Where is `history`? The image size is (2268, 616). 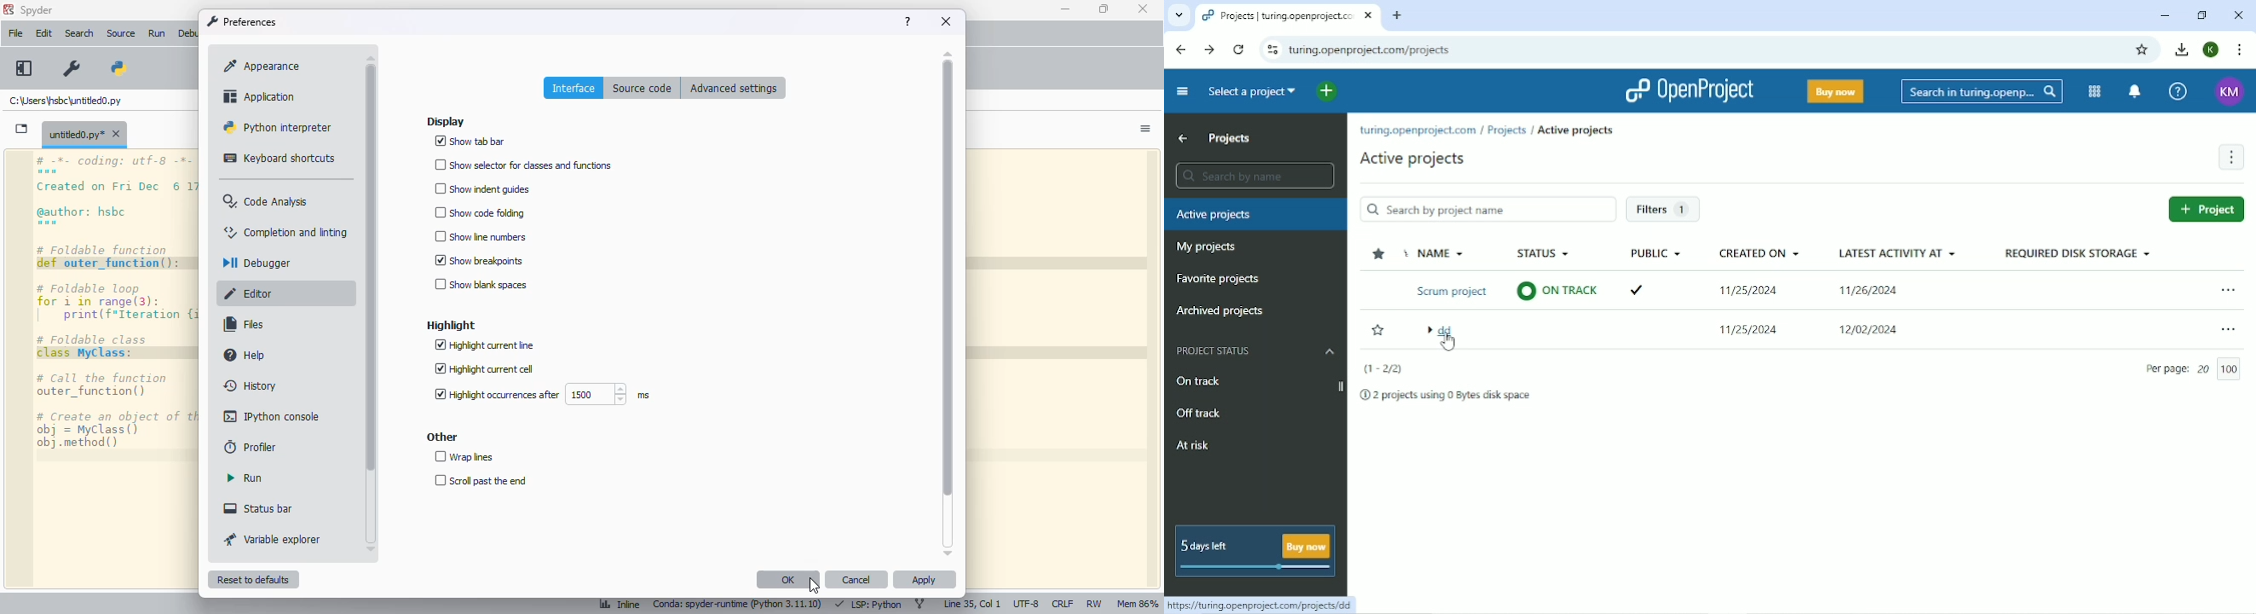
history is located at coordinates (251, 385).